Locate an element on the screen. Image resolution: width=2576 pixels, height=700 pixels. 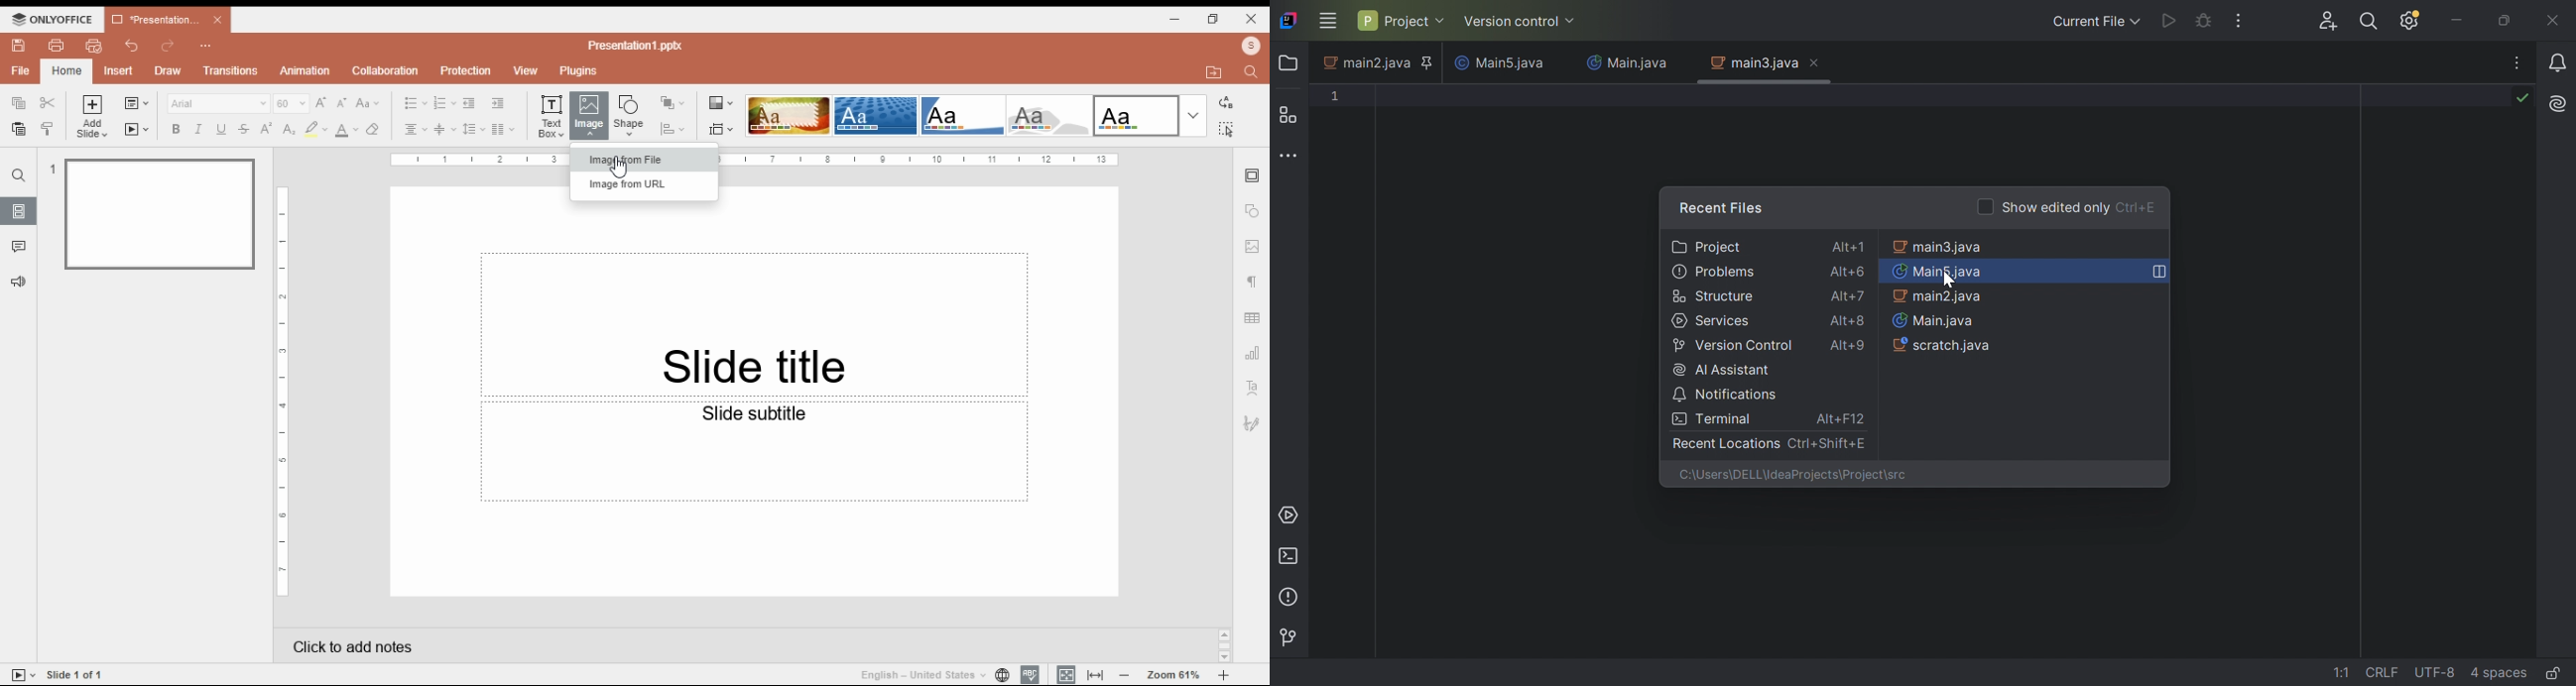
undo is located at coordinates (131, 47).